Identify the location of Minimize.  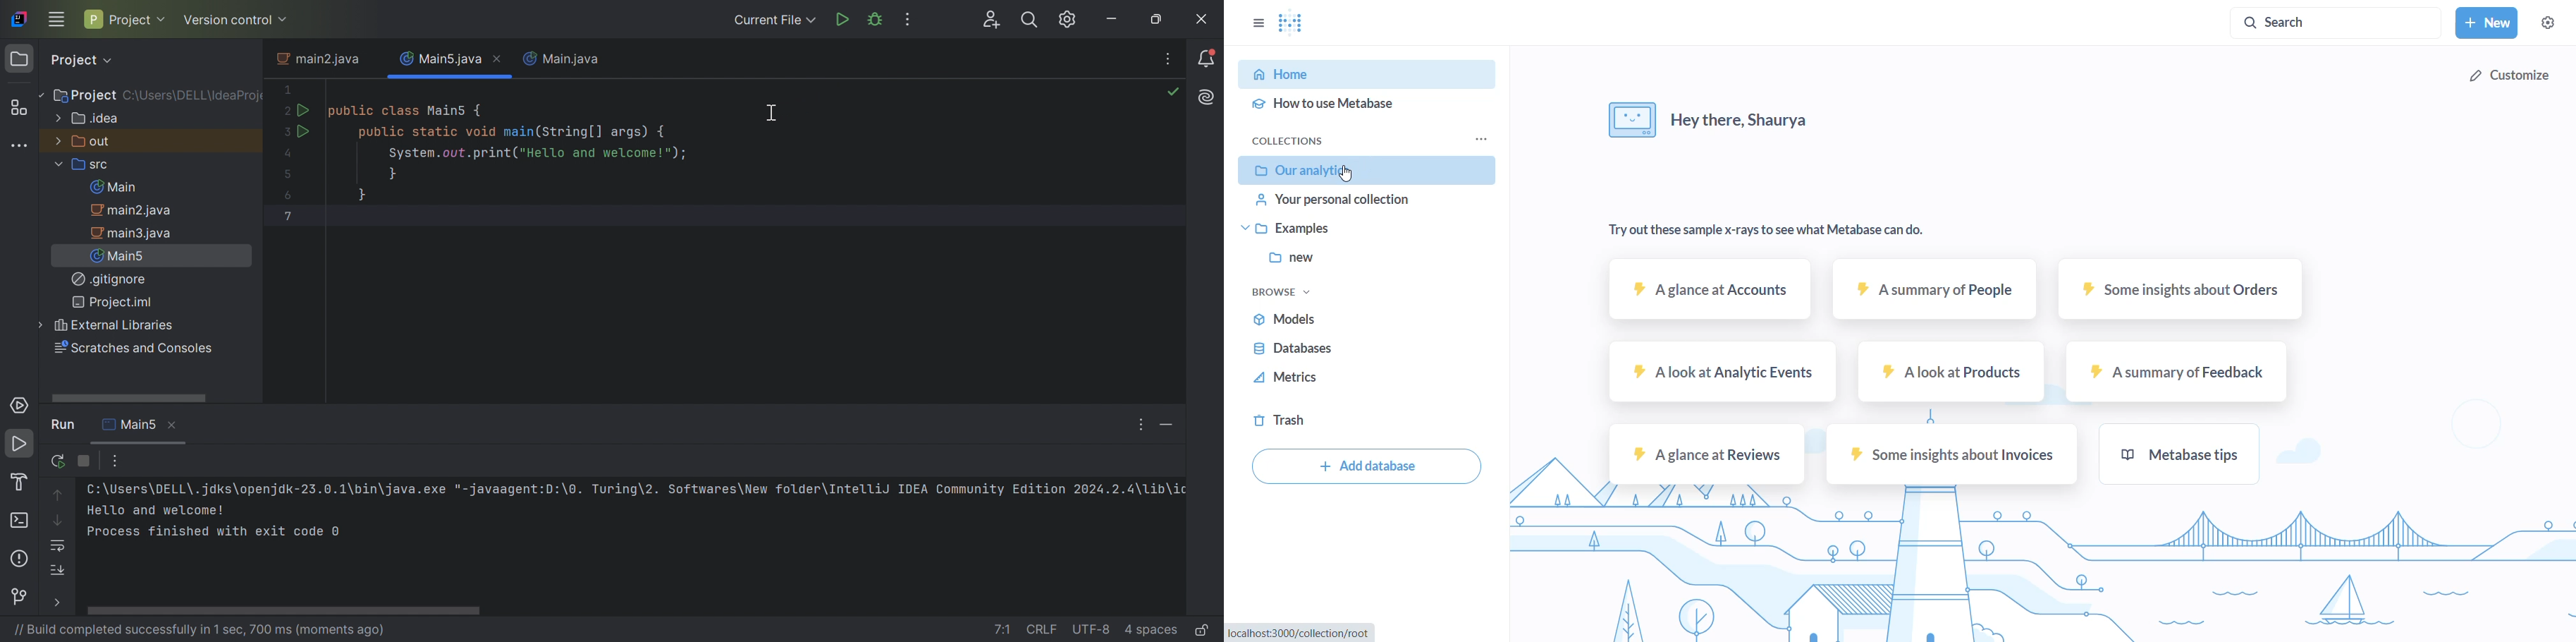
(1115, 18).